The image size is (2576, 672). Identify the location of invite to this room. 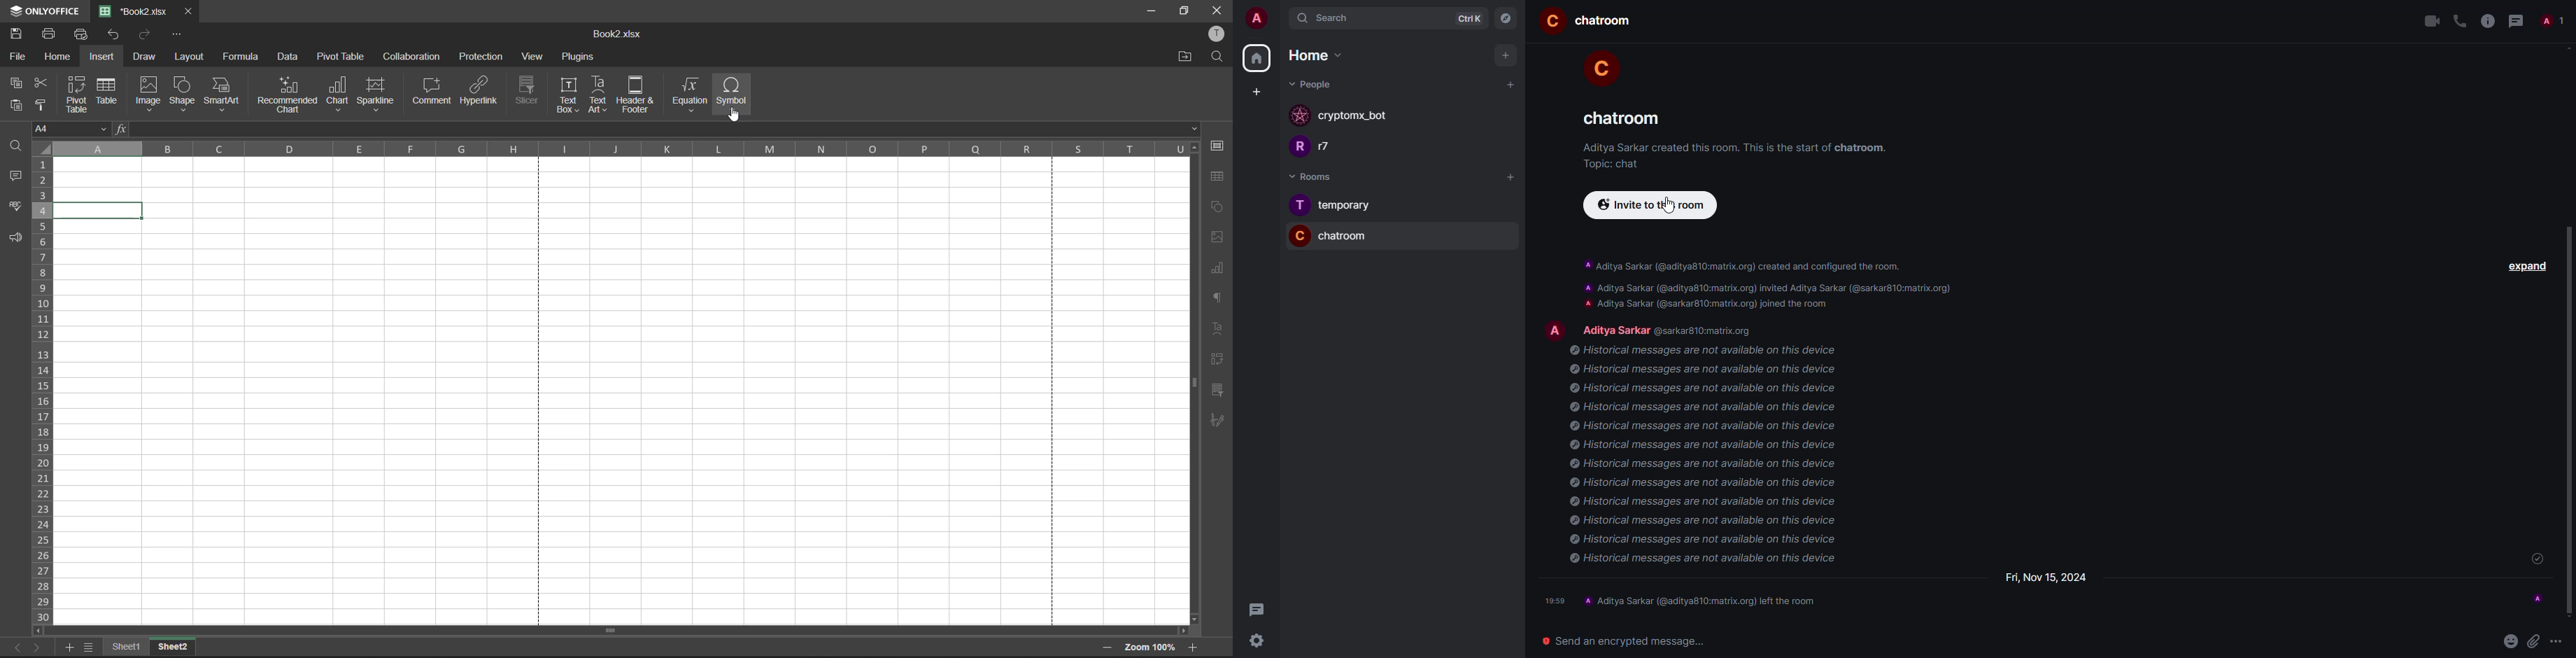
(1646, 205).